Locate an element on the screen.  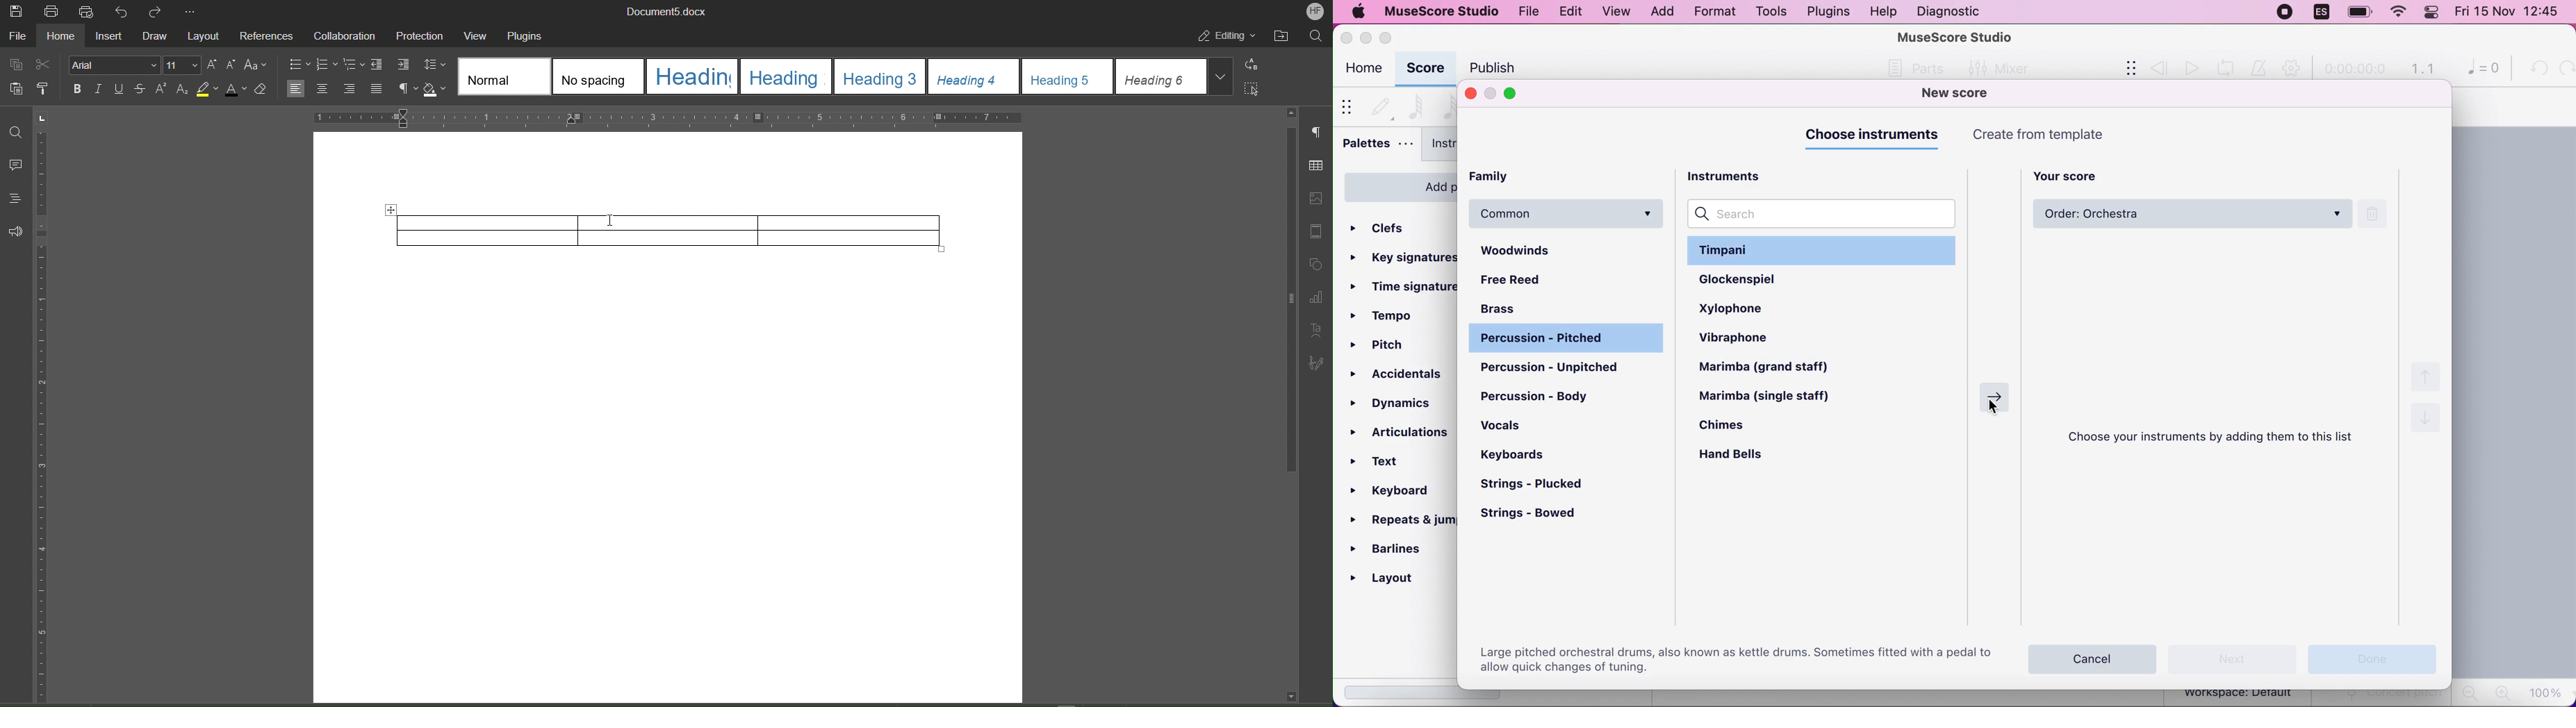
zoom out is located at coordinates (2469, 693).